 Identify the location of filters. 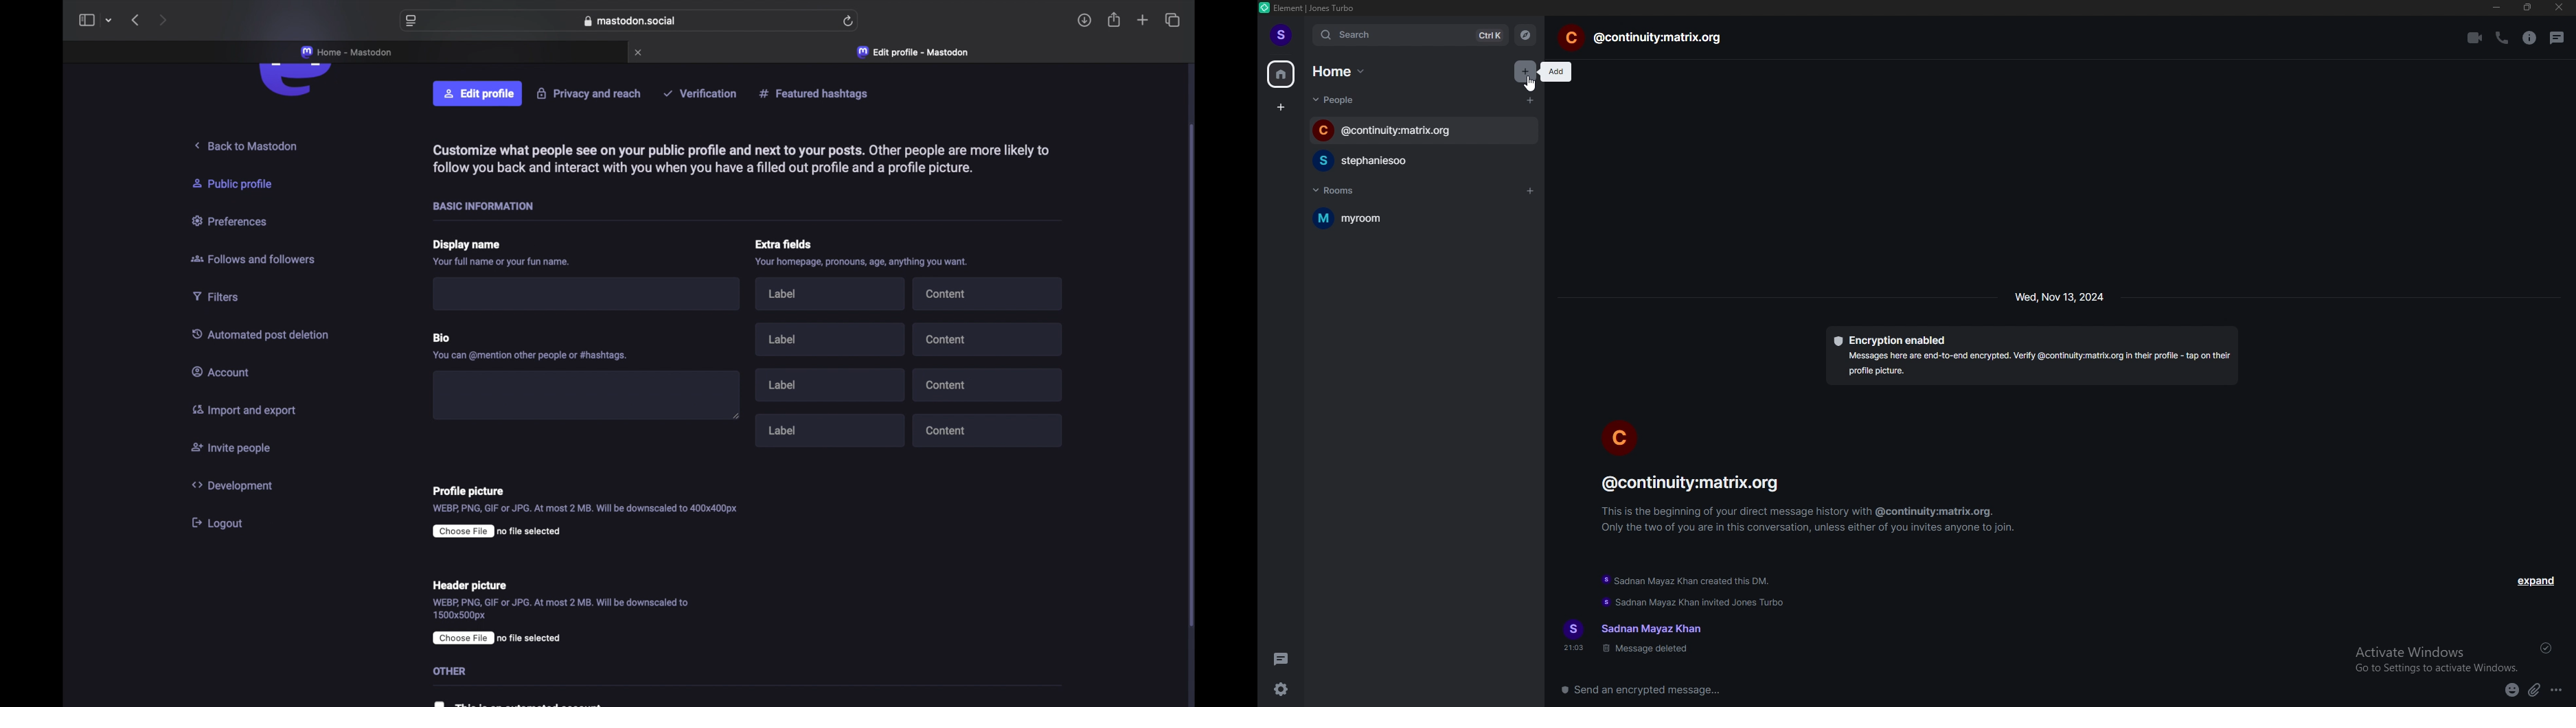
(221, 296).